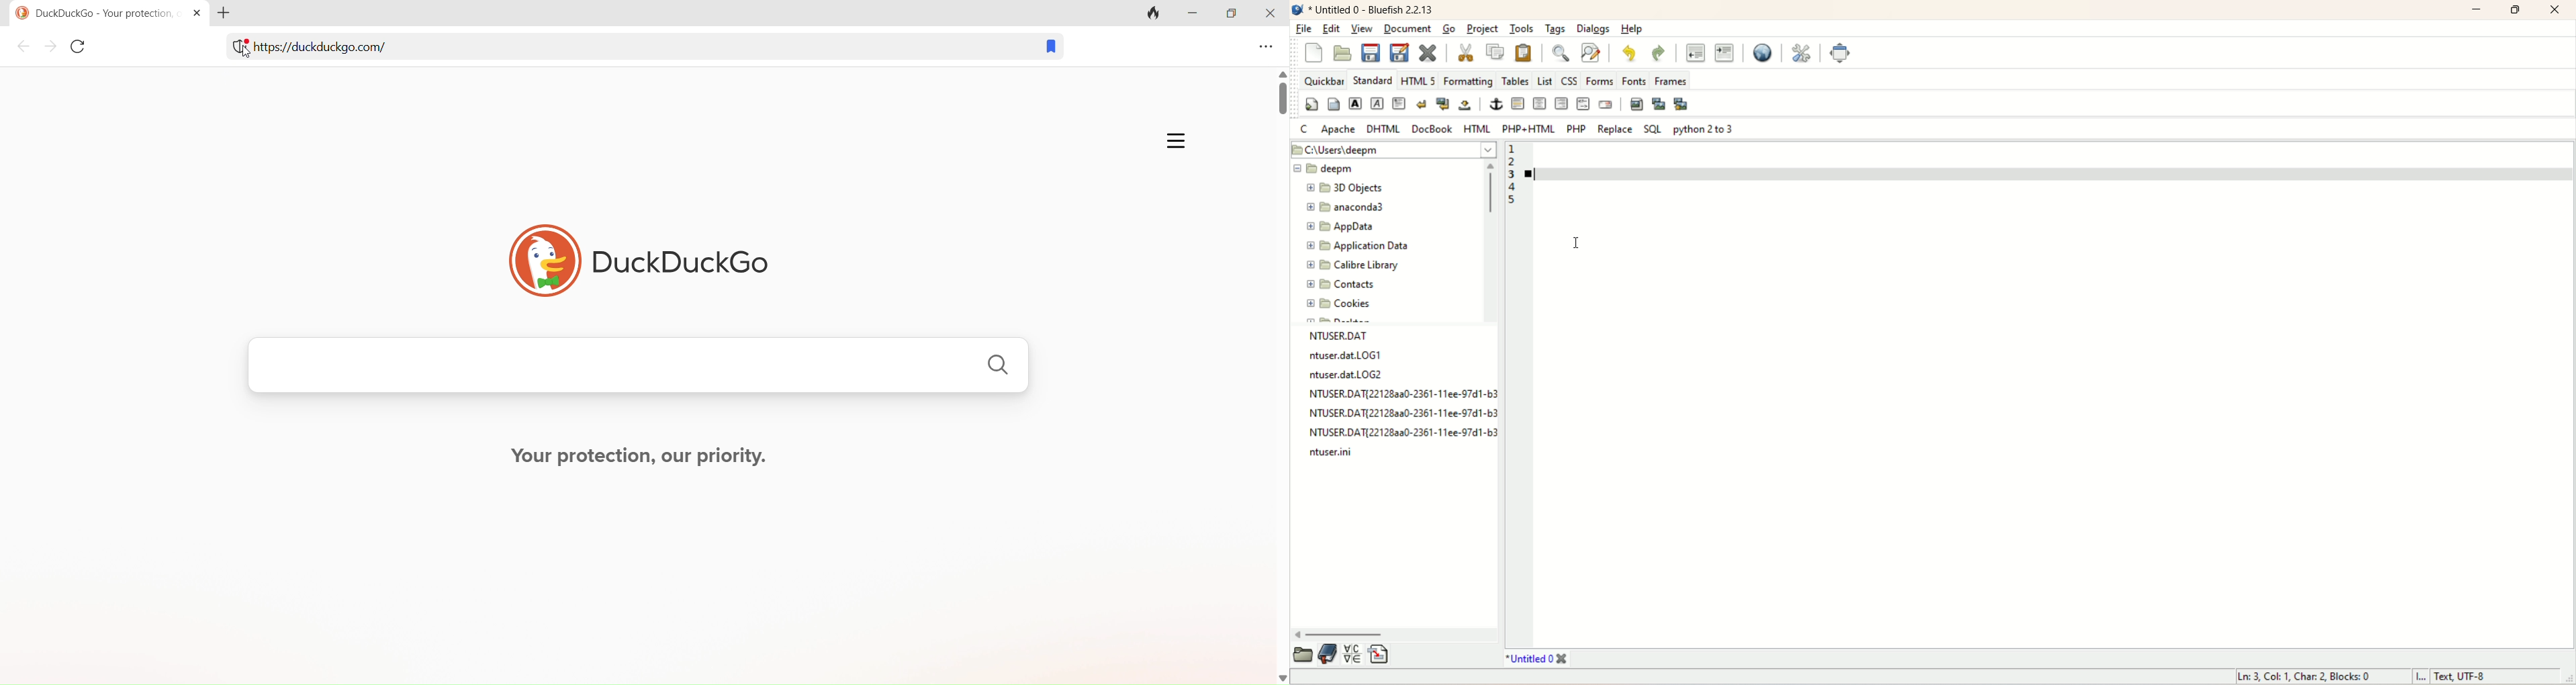 The width and height of the screenshot is (2576, 700). What do you see at coordinates (1281, 72) in the screenshot?
I see `up` at bounding box center [1281, 72].